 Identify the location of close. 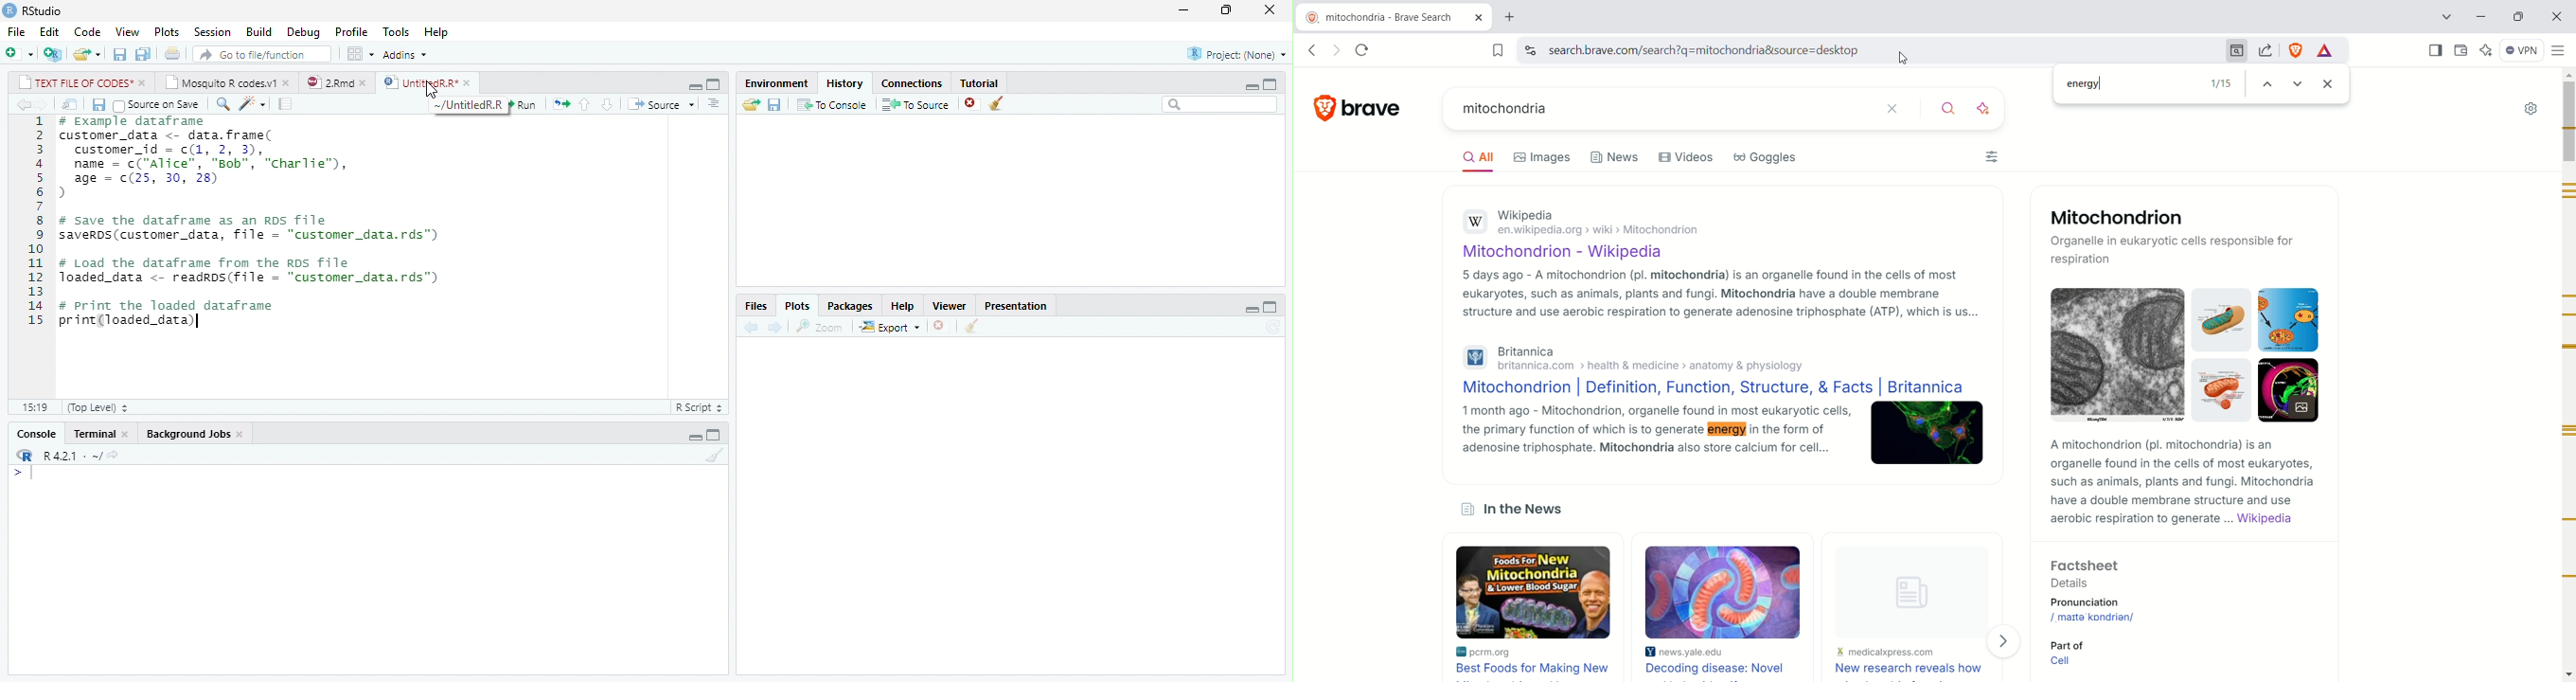
(942, 326).